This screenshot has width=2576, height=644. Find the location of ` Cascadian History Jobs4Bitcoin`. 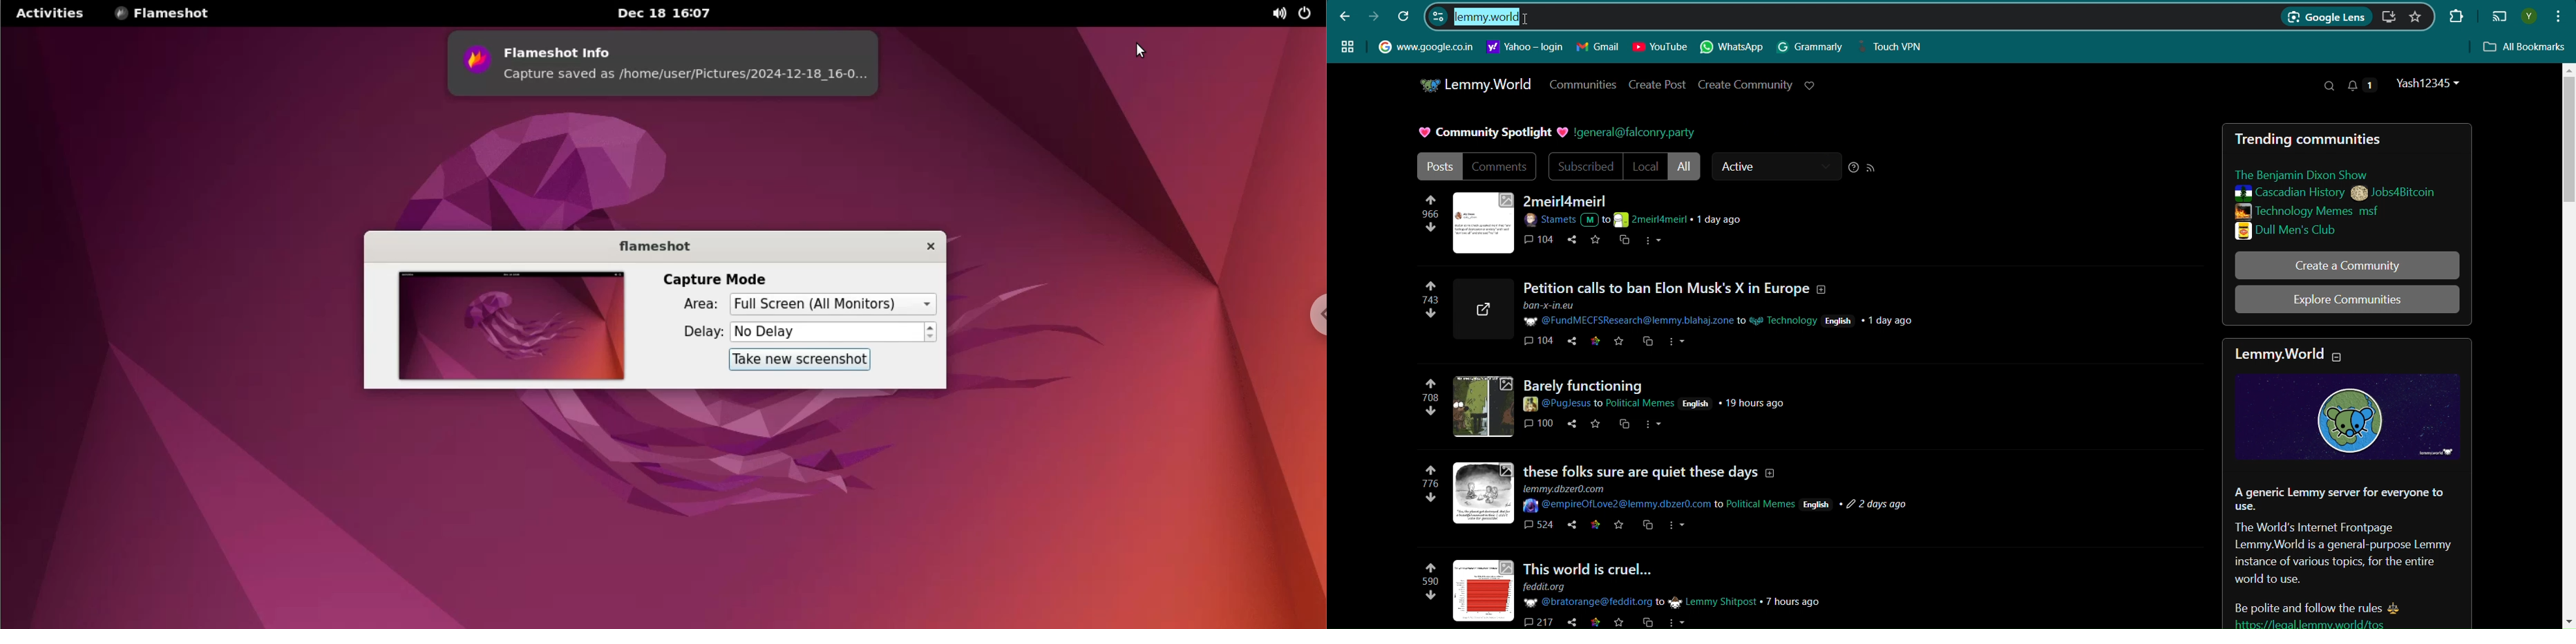

 Cascadian History Jobs4Bitcoin is located at coordinates (2334, 193).